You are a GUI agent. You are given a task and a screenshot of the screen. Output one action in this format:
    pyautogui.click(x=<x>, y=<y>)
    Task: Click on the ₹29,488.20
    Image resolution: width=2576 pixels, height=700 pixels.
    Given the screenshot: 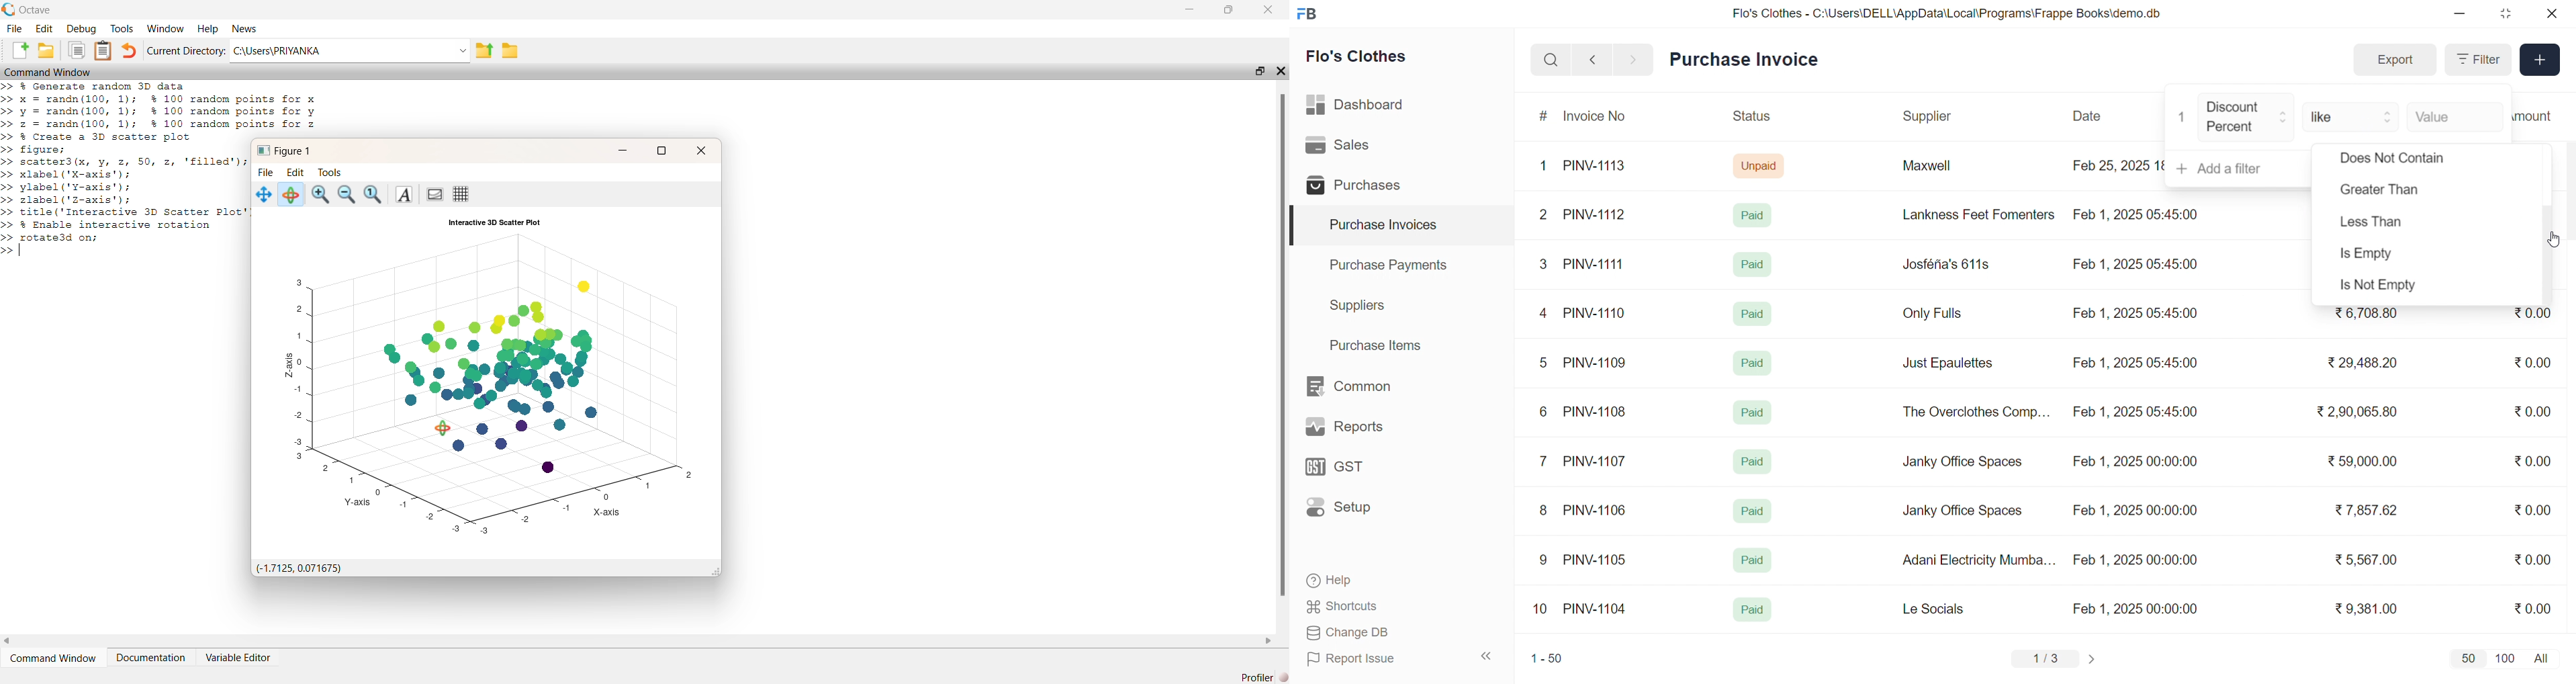 What is the action you would take?
    pyautogui.click(x=2358, y=363)
    